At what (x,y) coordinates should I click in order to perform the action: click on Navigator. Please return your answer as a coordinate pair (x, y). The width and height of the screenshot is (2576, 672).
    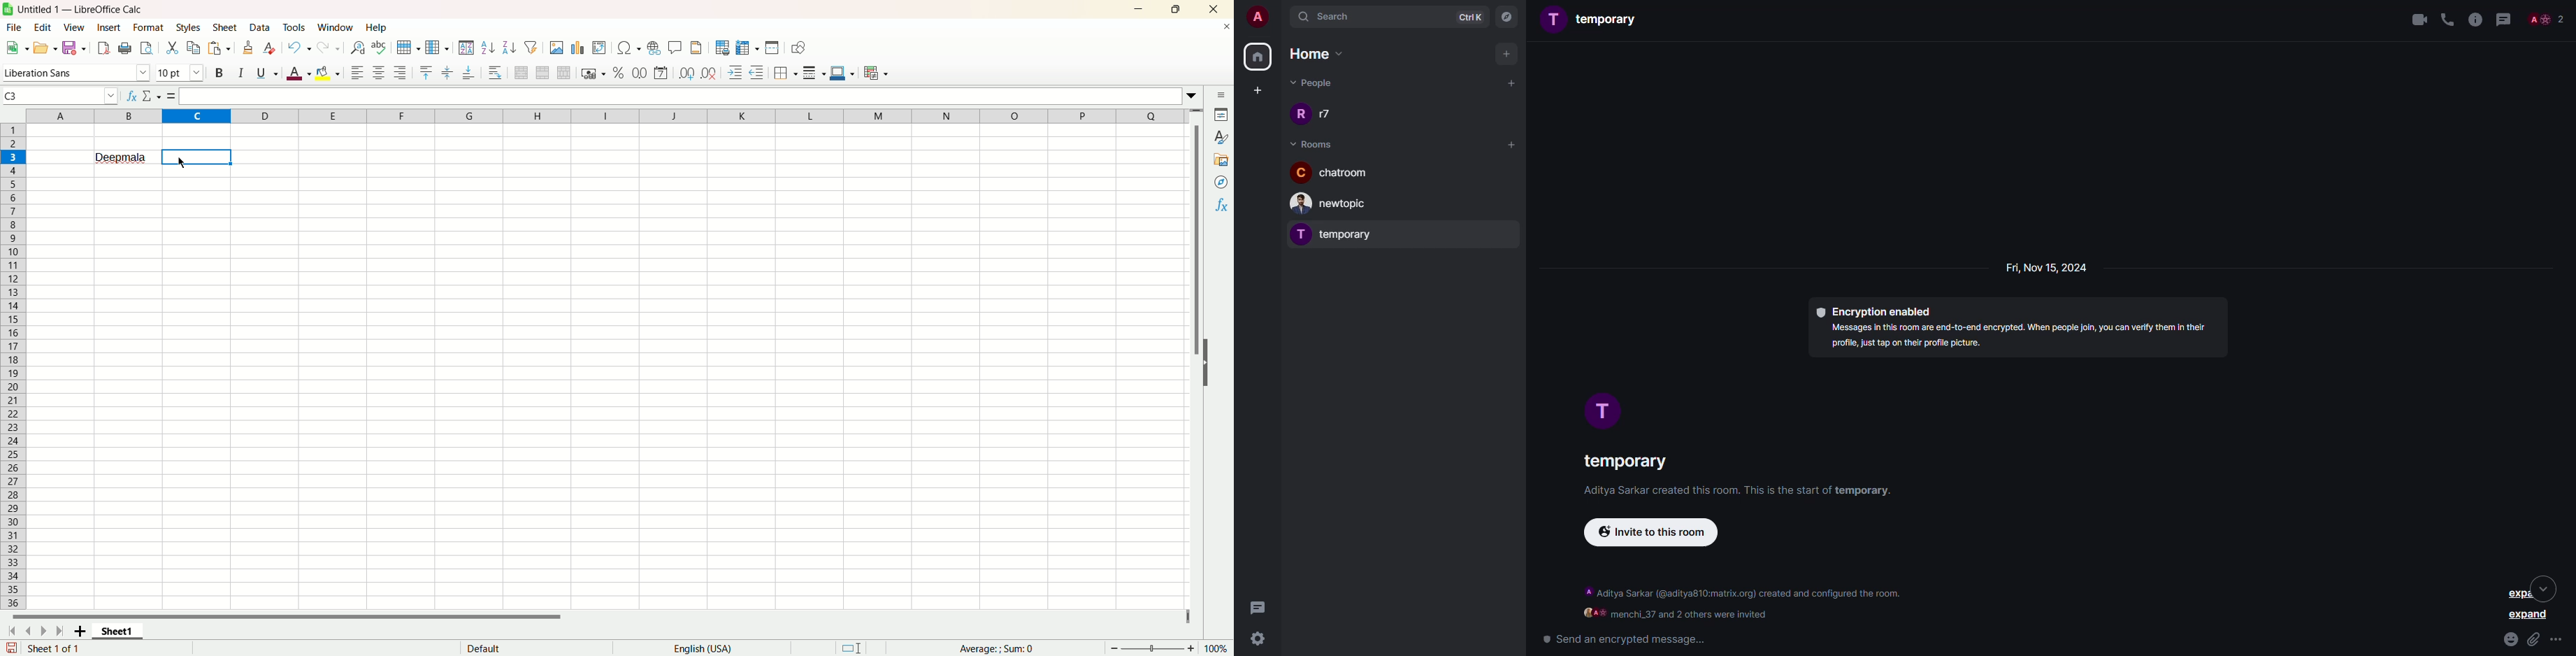
    Looking at the image, I should click on (1219, 183).